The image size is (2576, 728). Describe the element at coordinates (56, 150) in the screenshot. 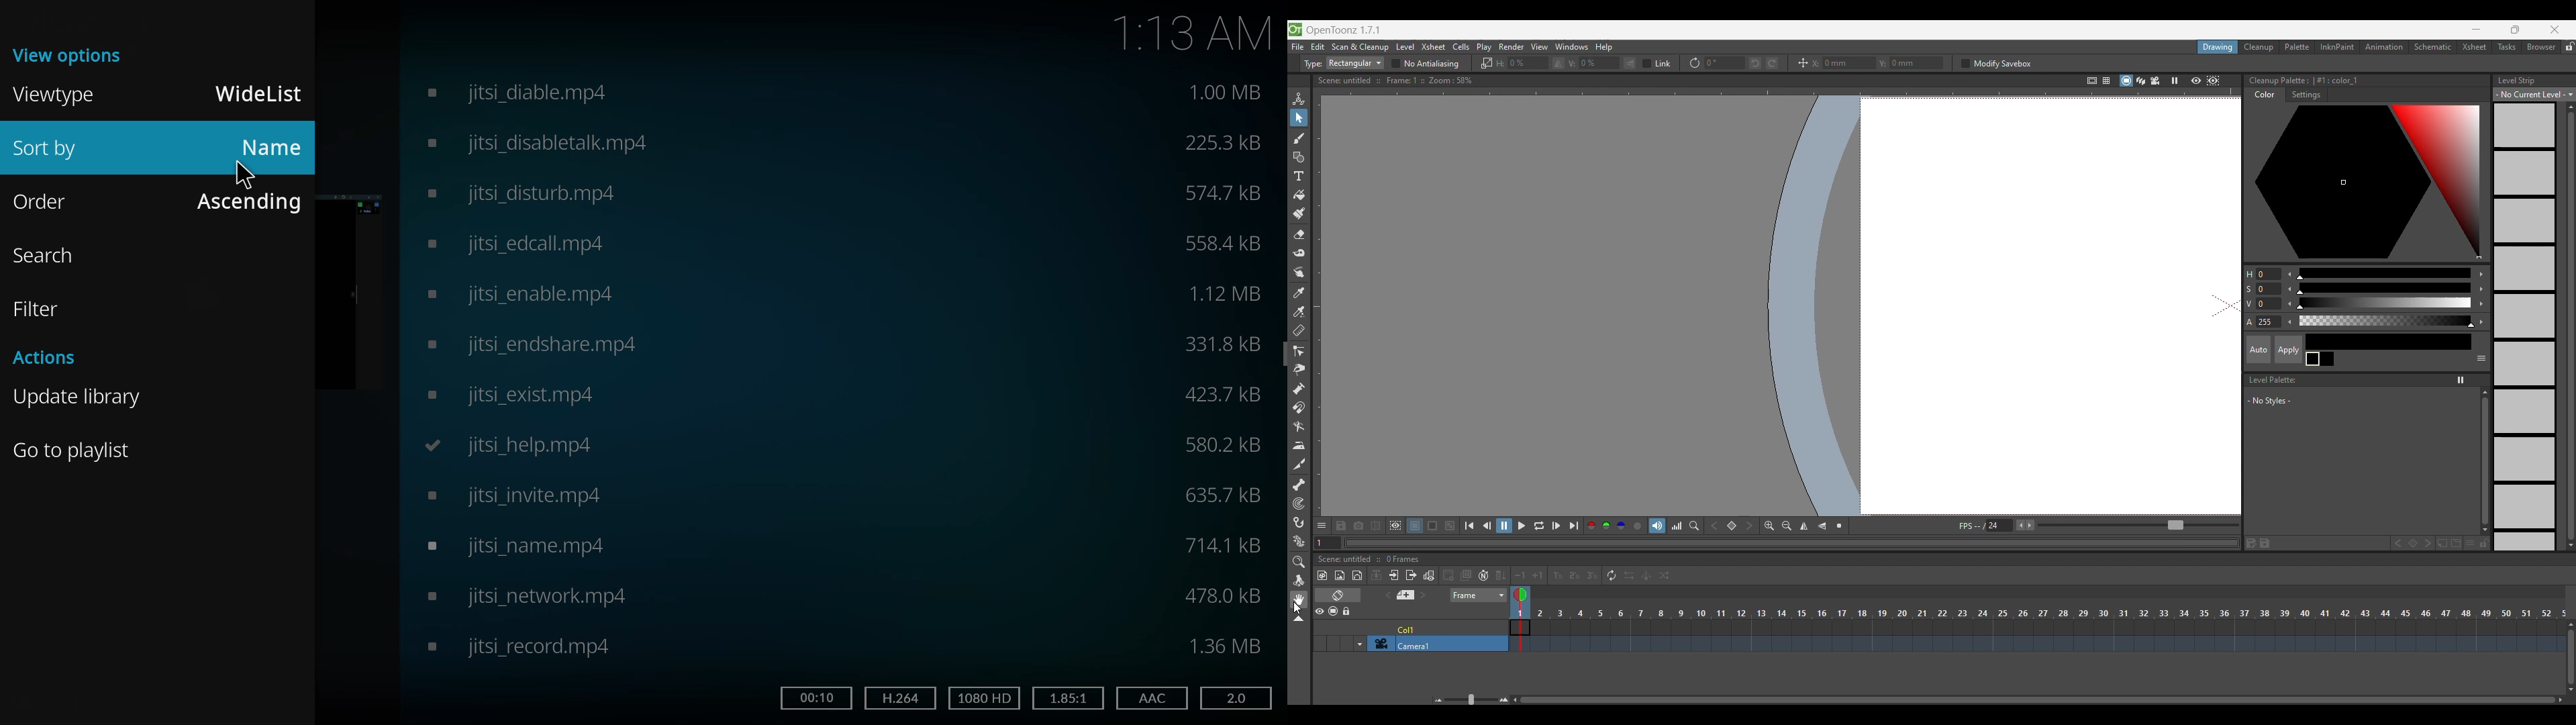

I see `sort by` at that location.